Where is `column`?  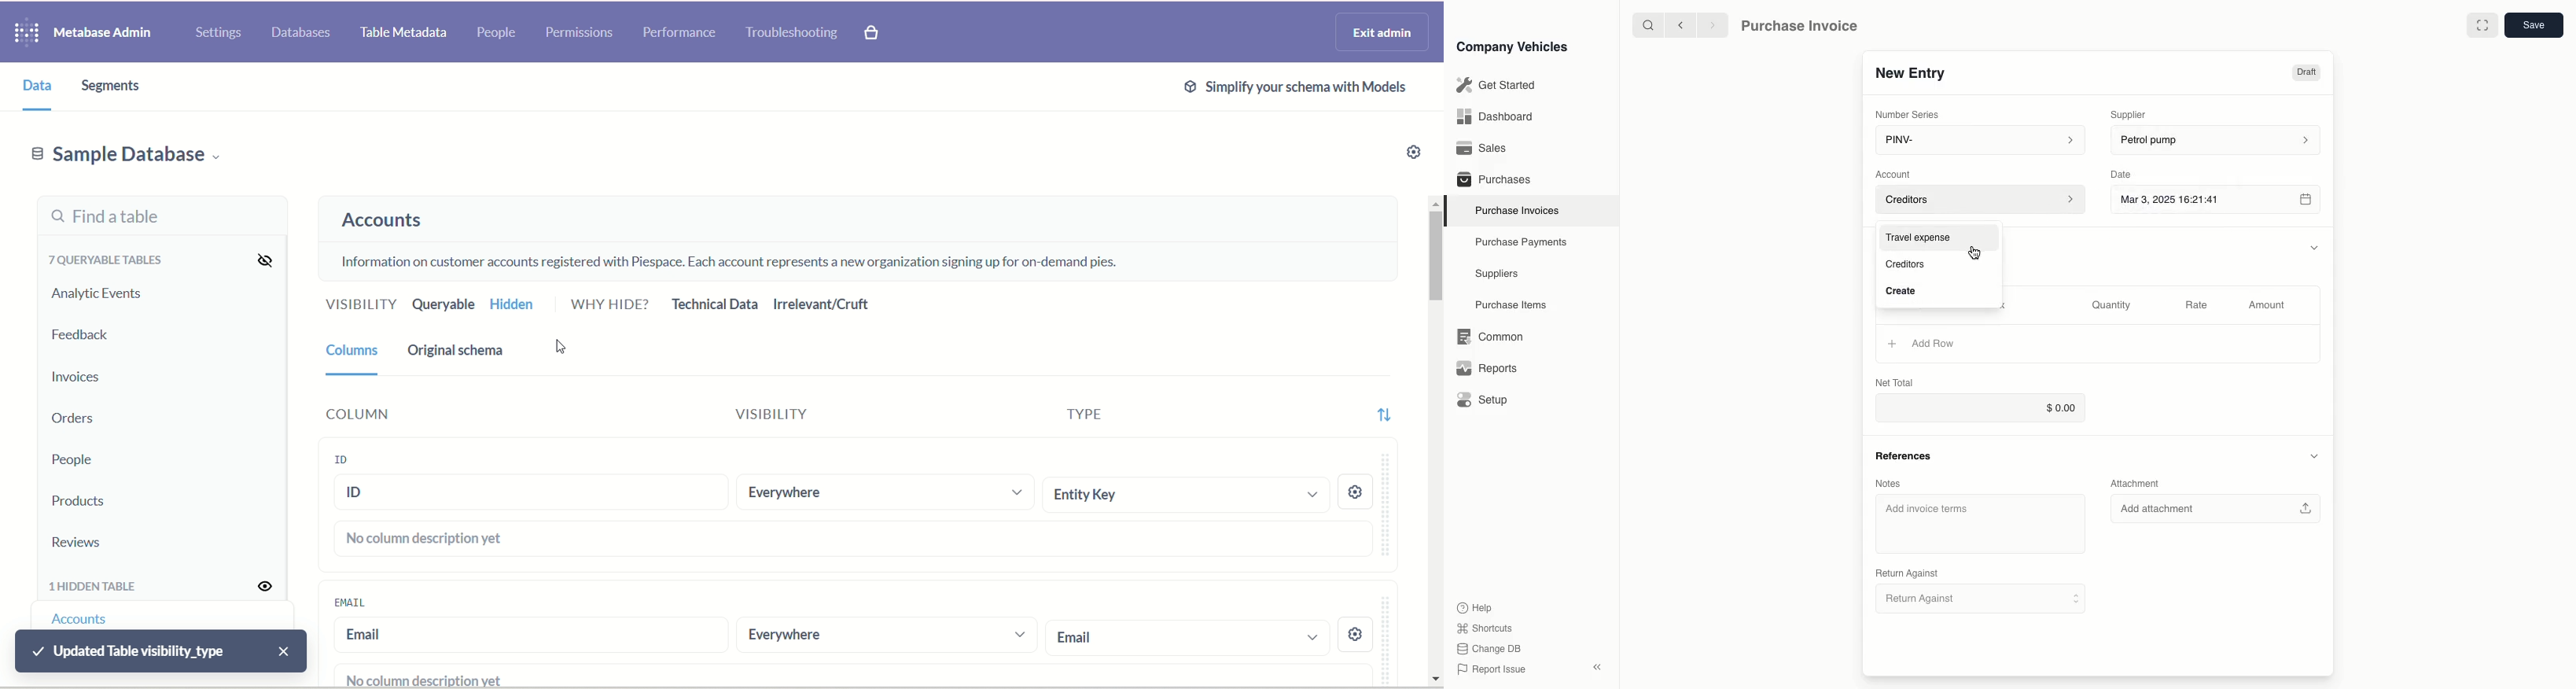
column is located at coordinates (351, 416).